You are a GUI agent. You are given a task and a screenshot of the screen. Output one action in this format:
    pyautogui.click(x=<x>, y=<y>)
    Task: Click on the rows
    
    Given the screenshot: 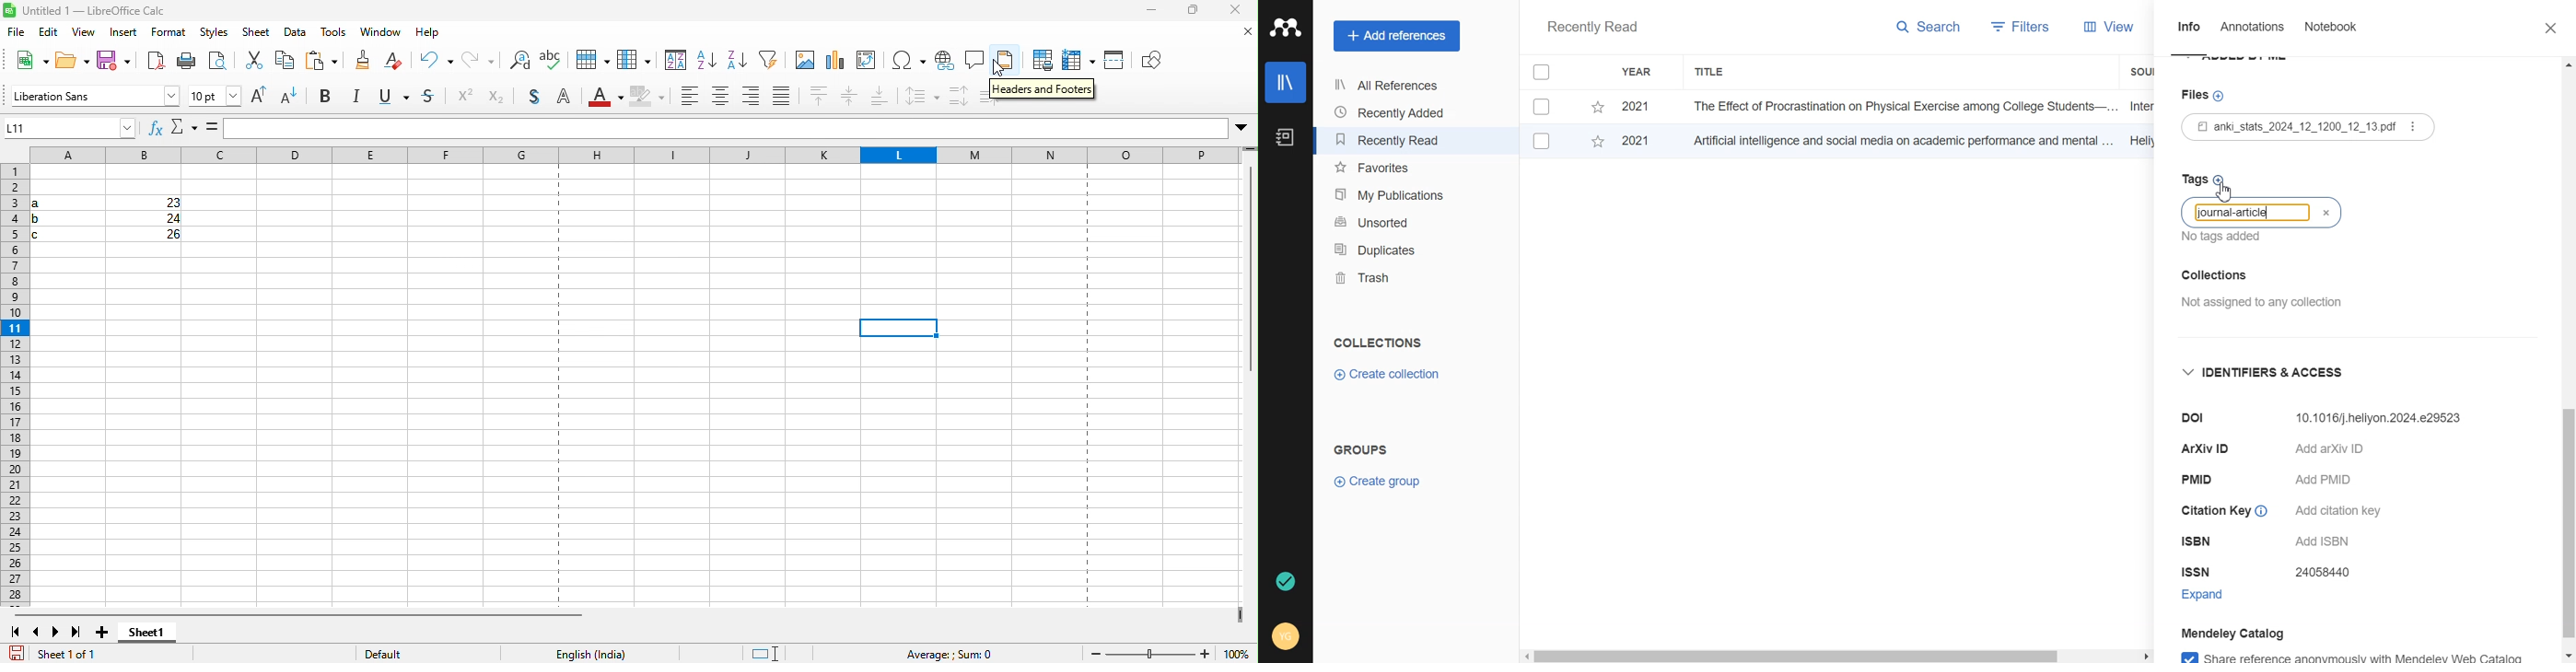 What is the action you would take?
    pyautogui.click(x=14, y=386)
    